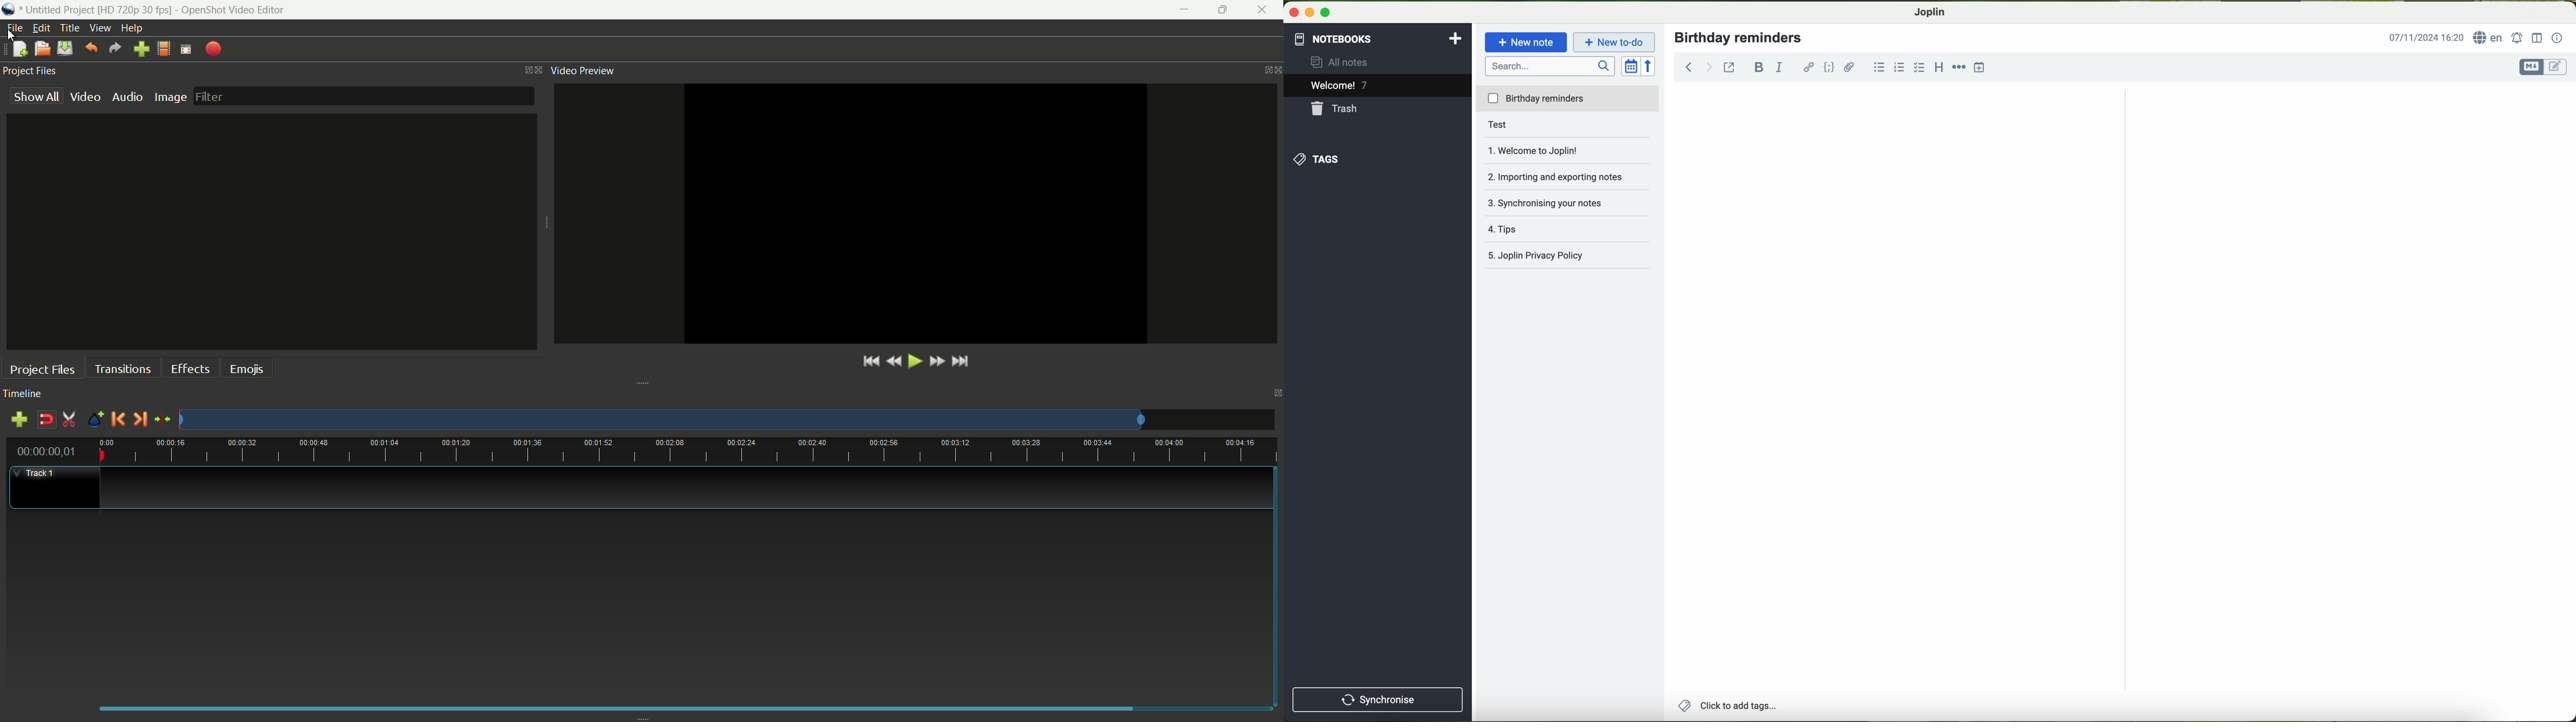 The width and height of the screenshot is (2576, 728). What do you see at coordinates (1224, 10) in the screenshot?
I see `maximize` at bounding box center [1224, 10].